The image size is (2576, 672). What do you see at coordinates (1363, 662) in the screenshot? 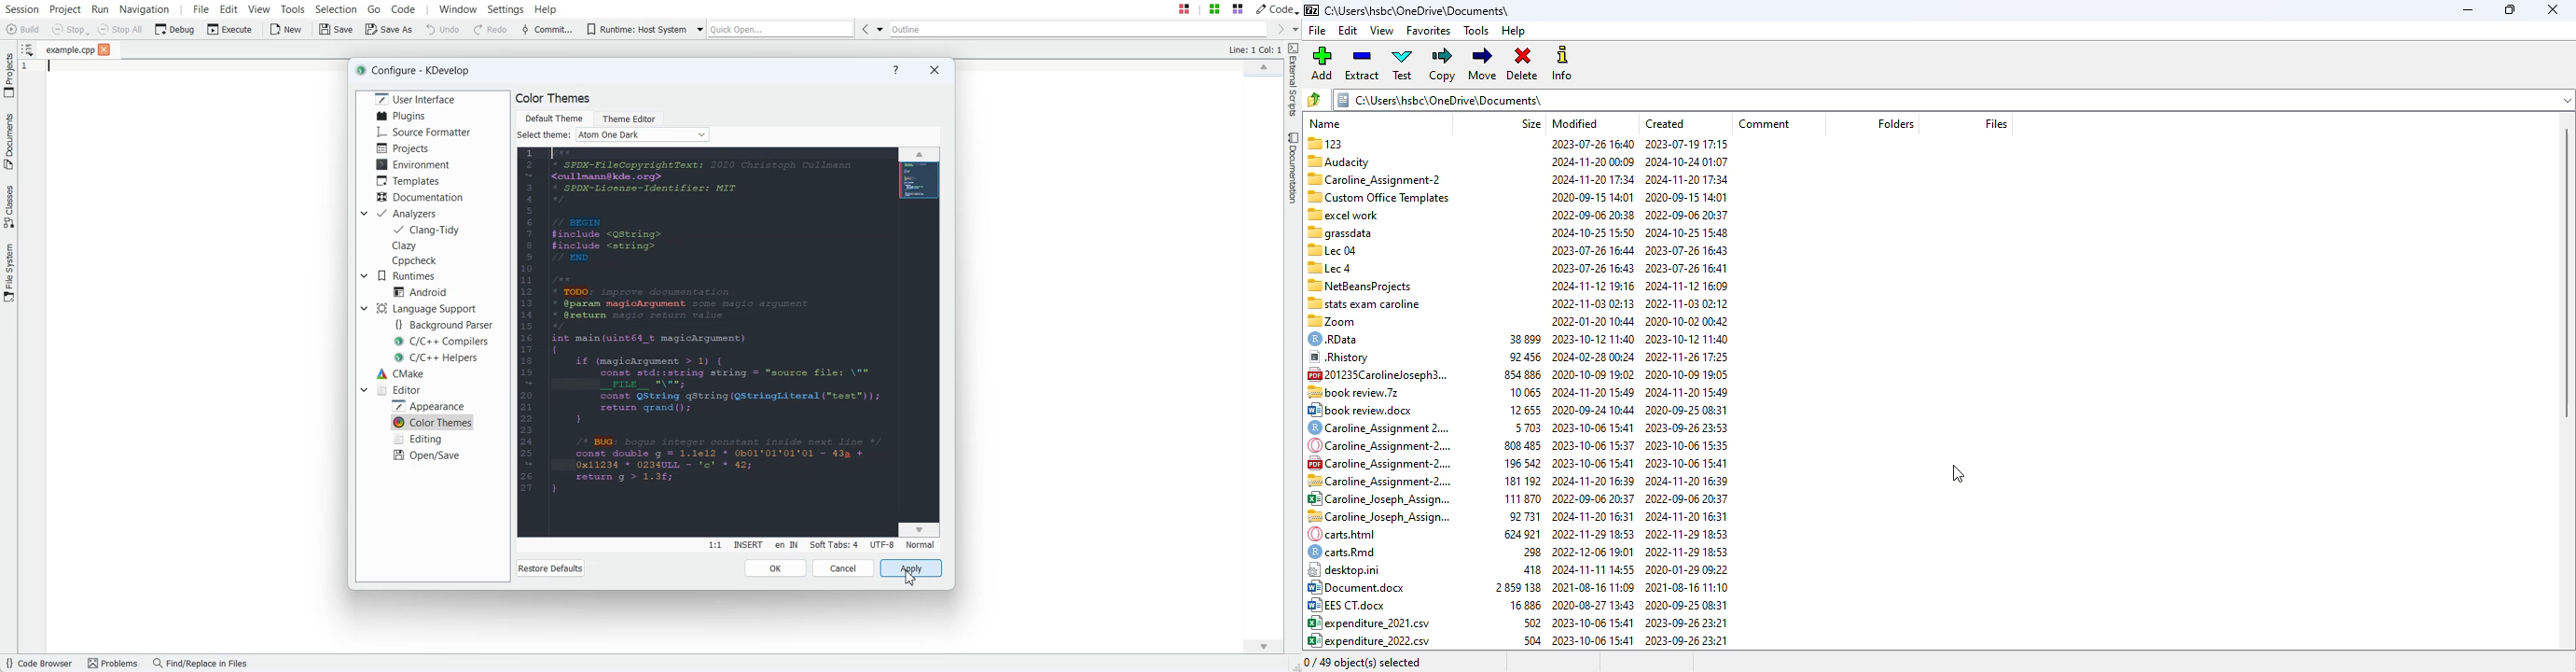
I see `0/49 object(s) selected` at bounding box center [1363, 662].